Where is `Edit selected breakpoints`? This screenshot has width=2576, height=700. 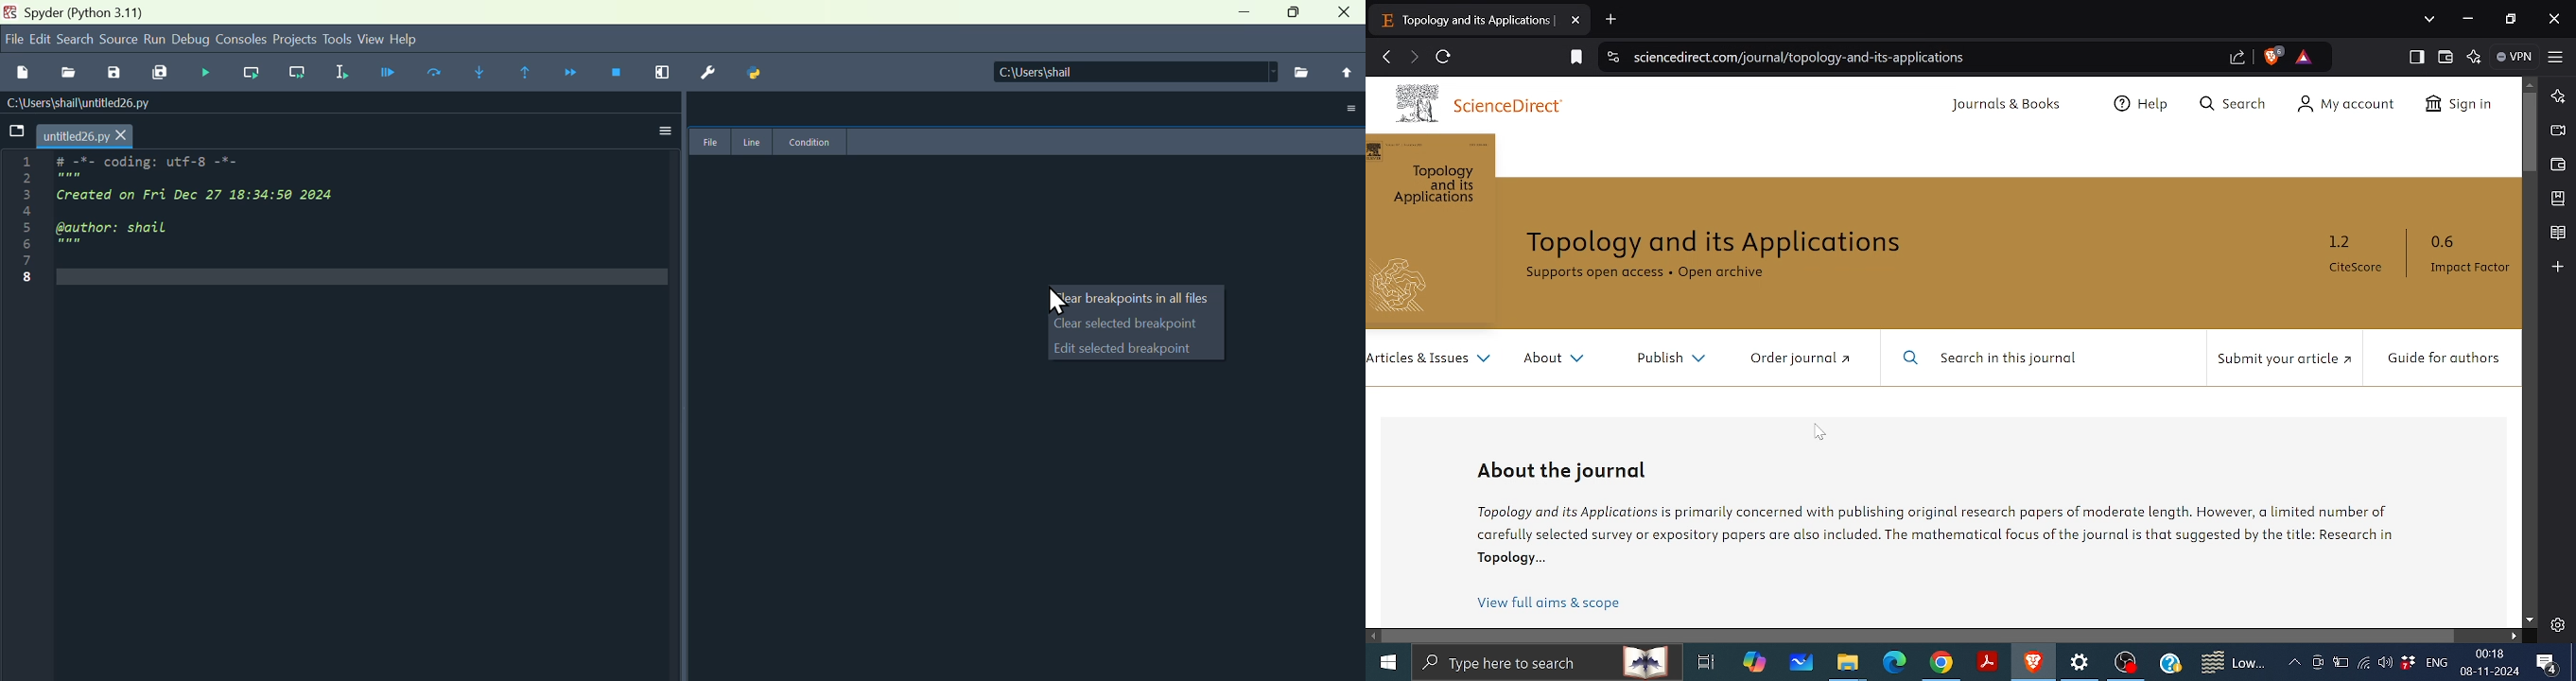 Edit selected breakpoints is located at coordinates (1136, 350).